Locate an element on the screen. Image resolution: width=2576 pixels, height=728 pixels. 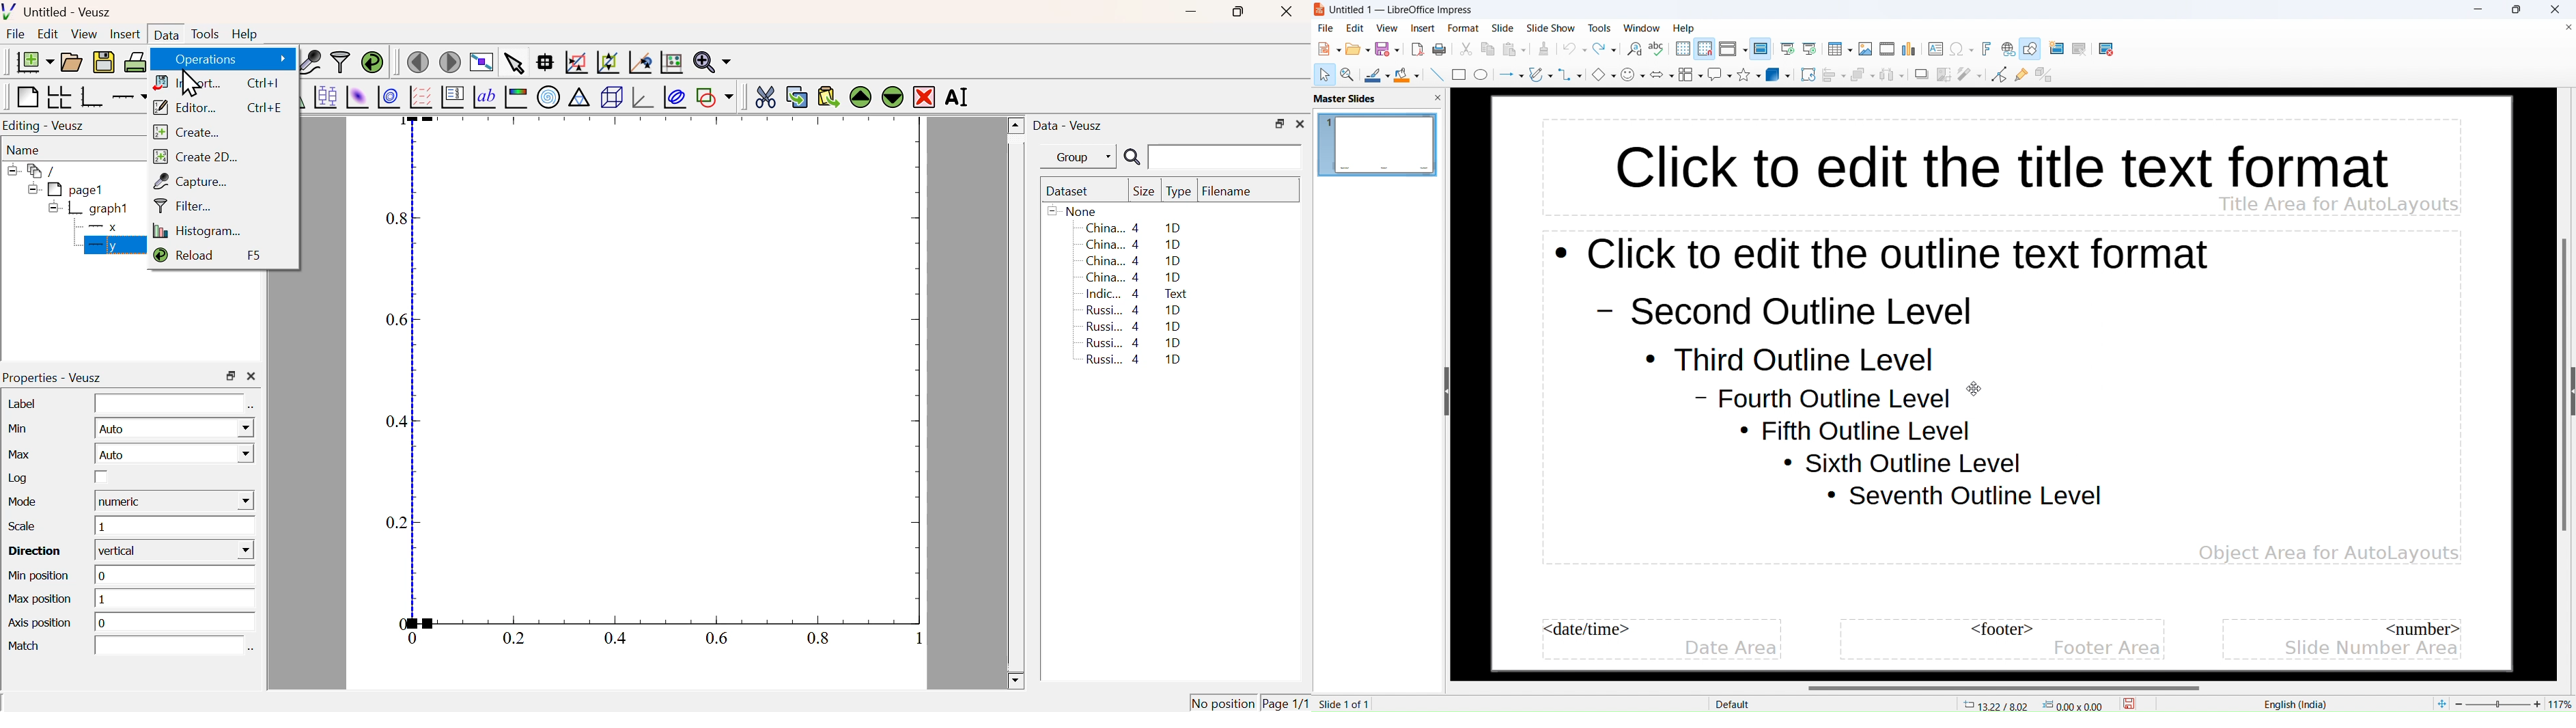
tools is located at coordinates (1600, 28).